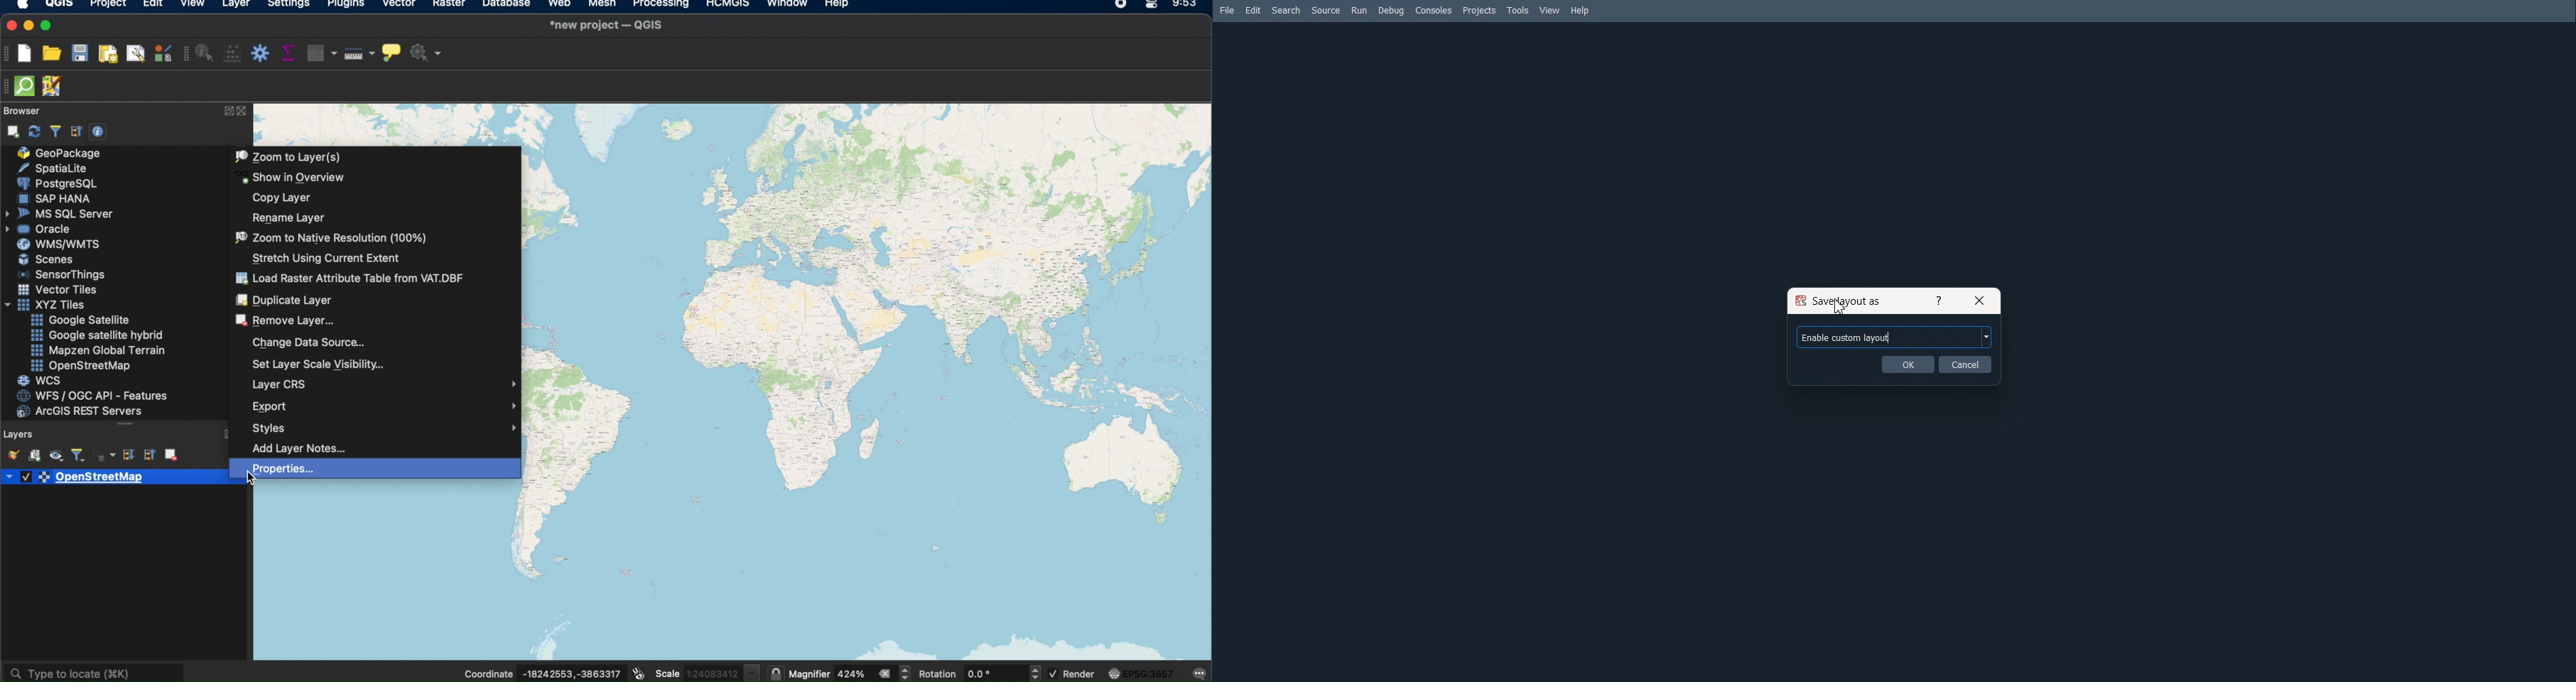 Image resolution: width=2576 pixels, height=700 pixels. What do you see at coordinates (383, 406) in the screenshot?
I see `export` at bounding box center [383, 406].